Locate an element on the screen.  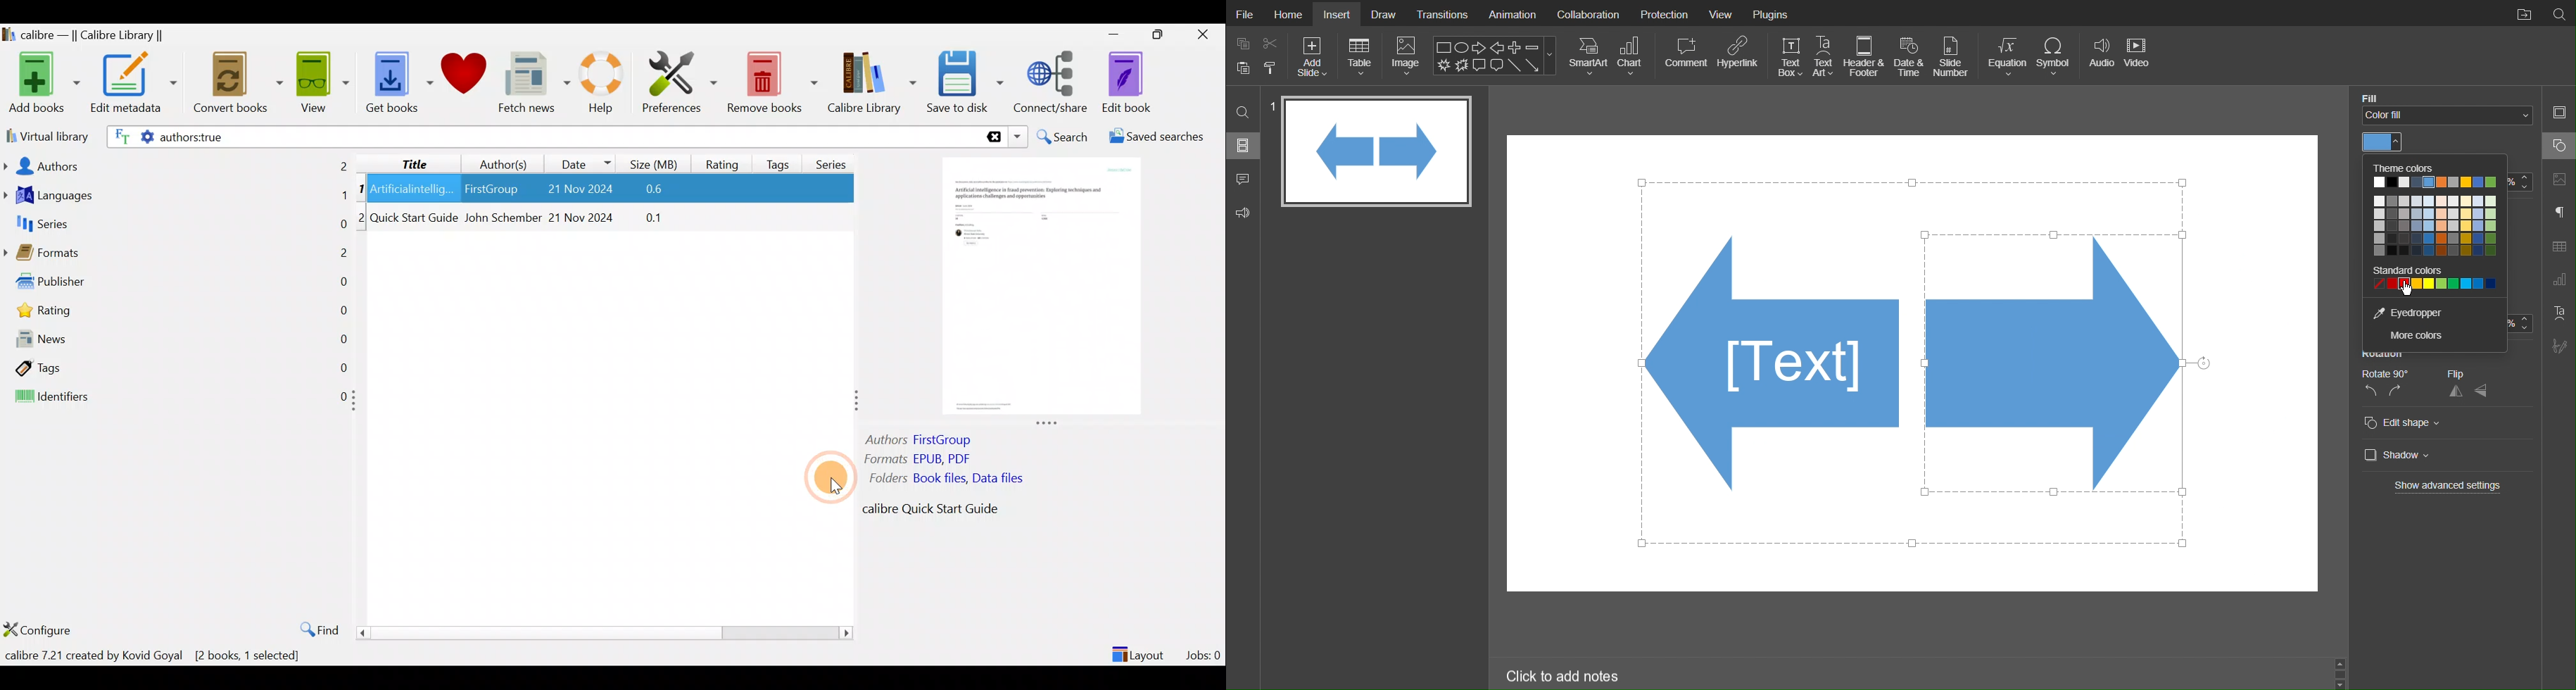
Signature is located at coordinates (2558, 346).